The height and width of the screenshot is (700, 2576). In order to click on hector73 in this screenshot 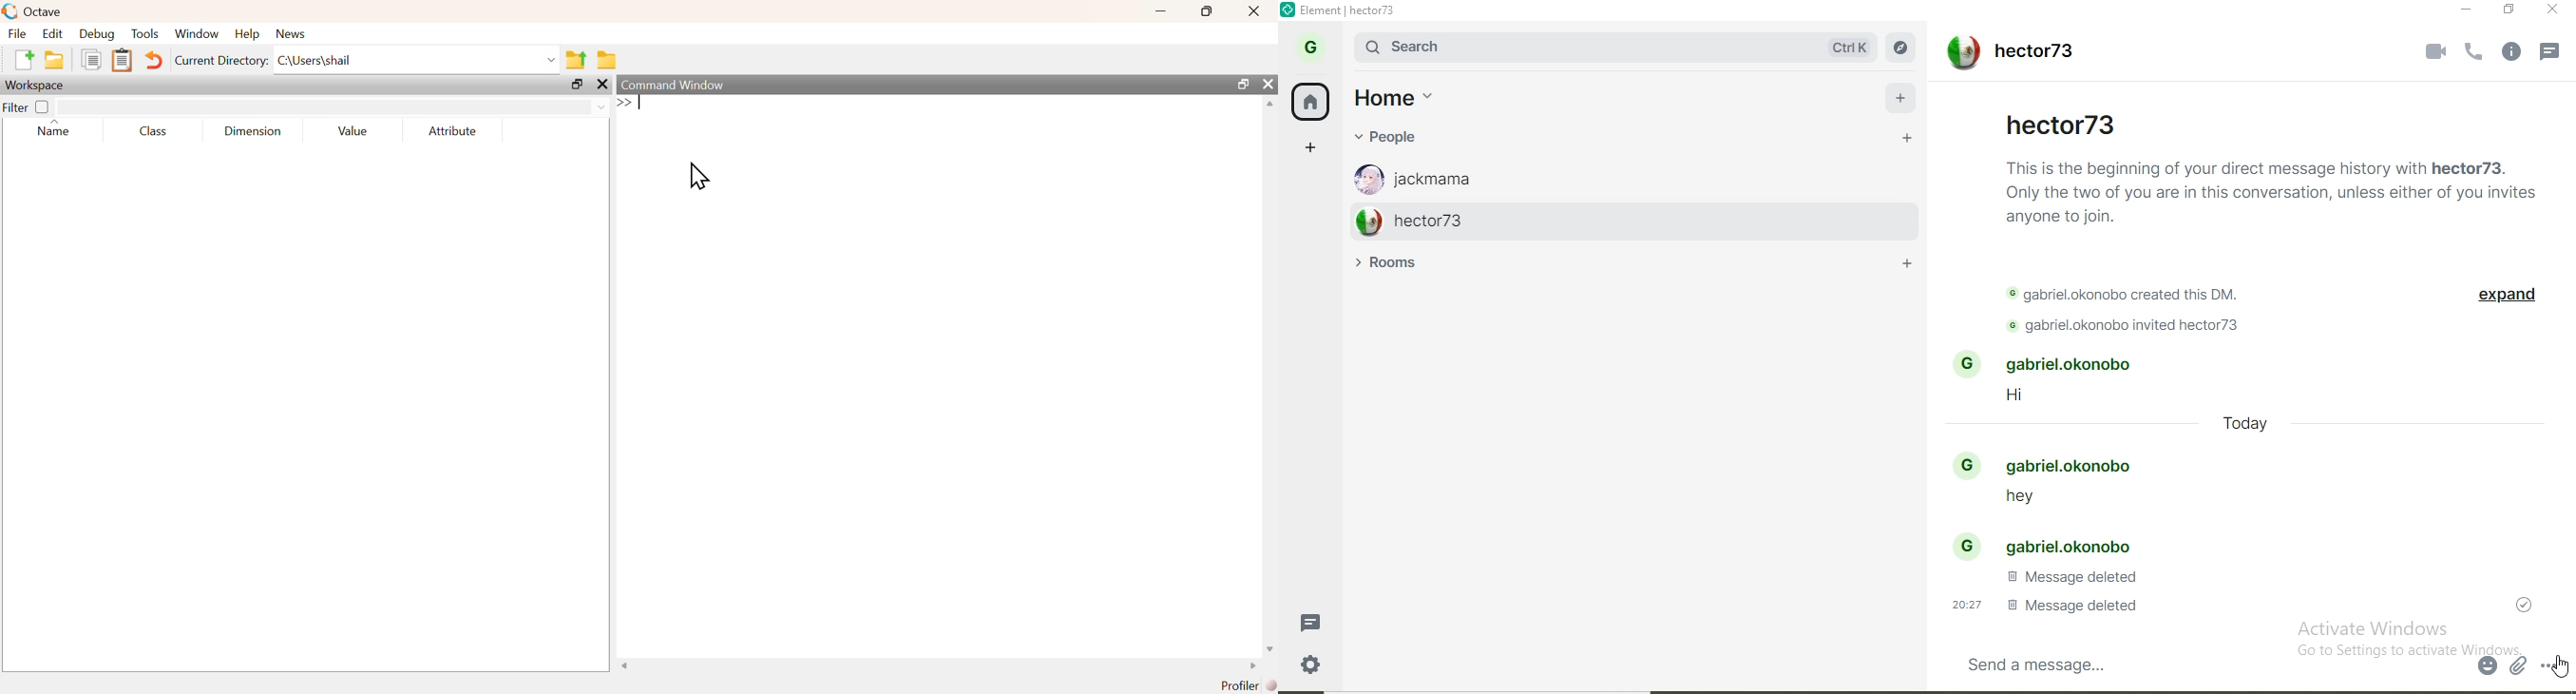, I will do `click(1616, 220)`.